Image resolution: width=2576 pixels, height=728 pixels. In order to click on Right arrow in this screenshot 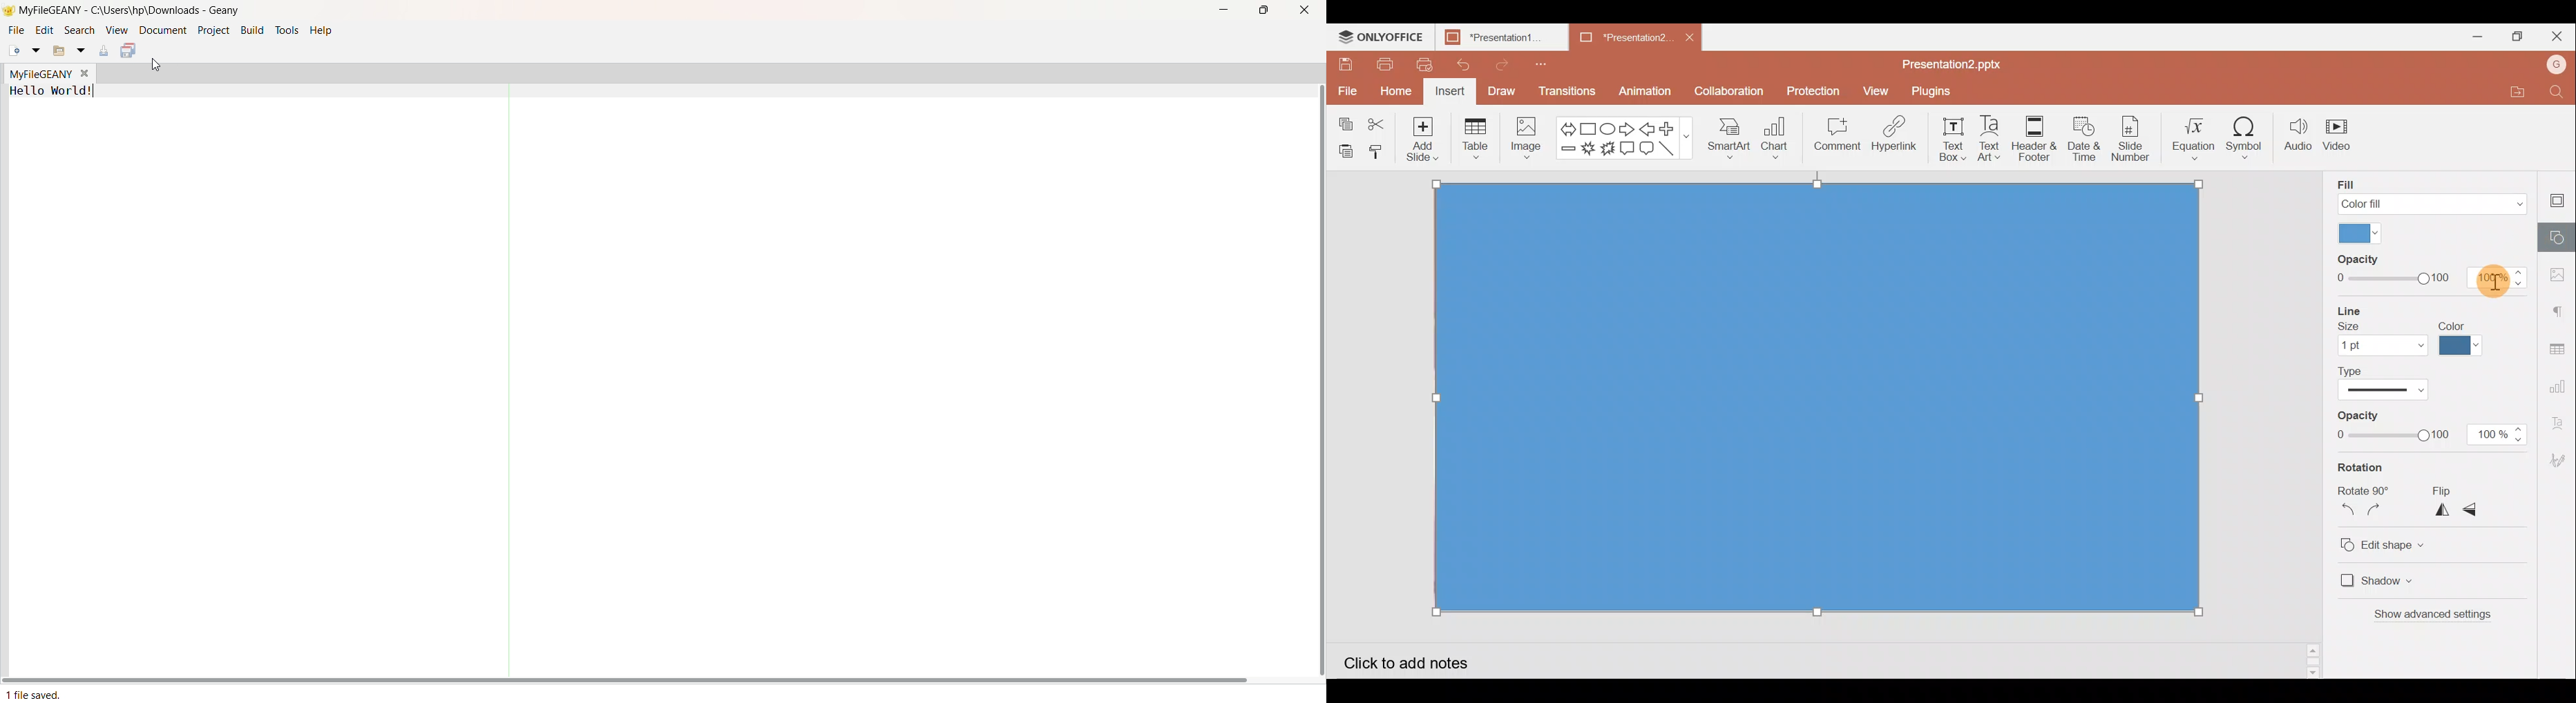, I will do `click(1628, 127)`.